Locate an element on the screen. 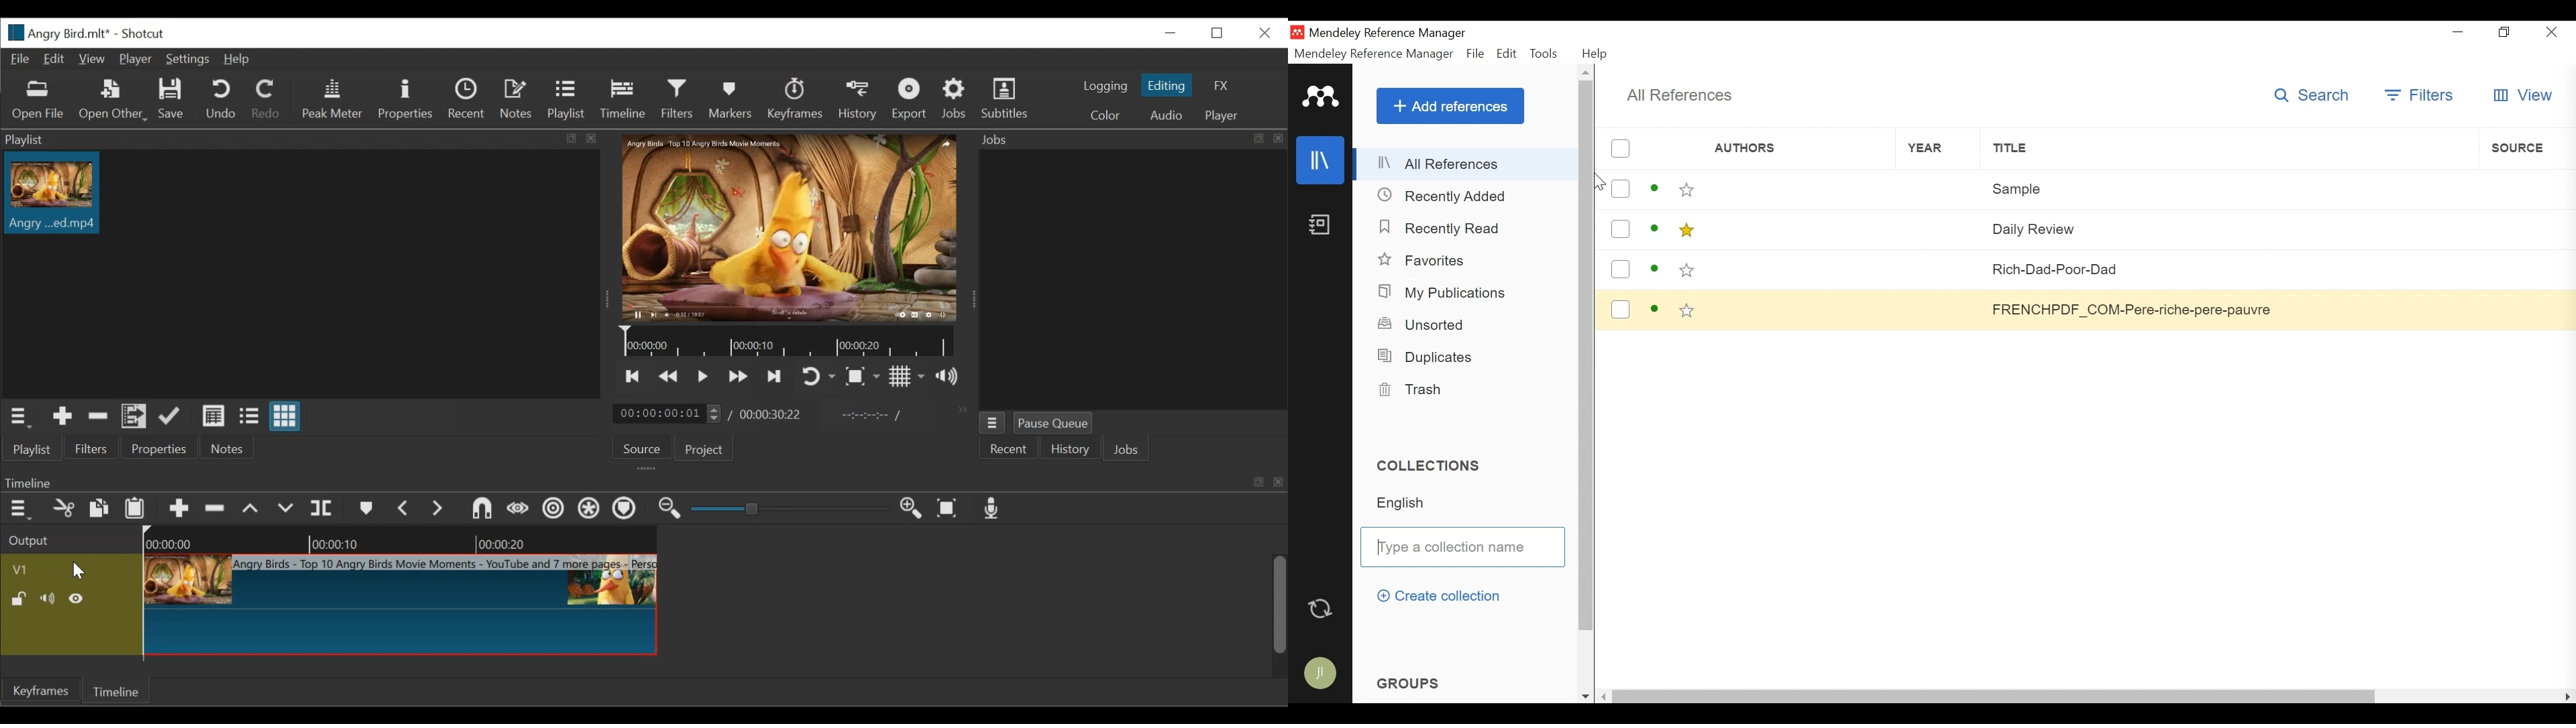  (un)select is located at coordinates (1620, 310).